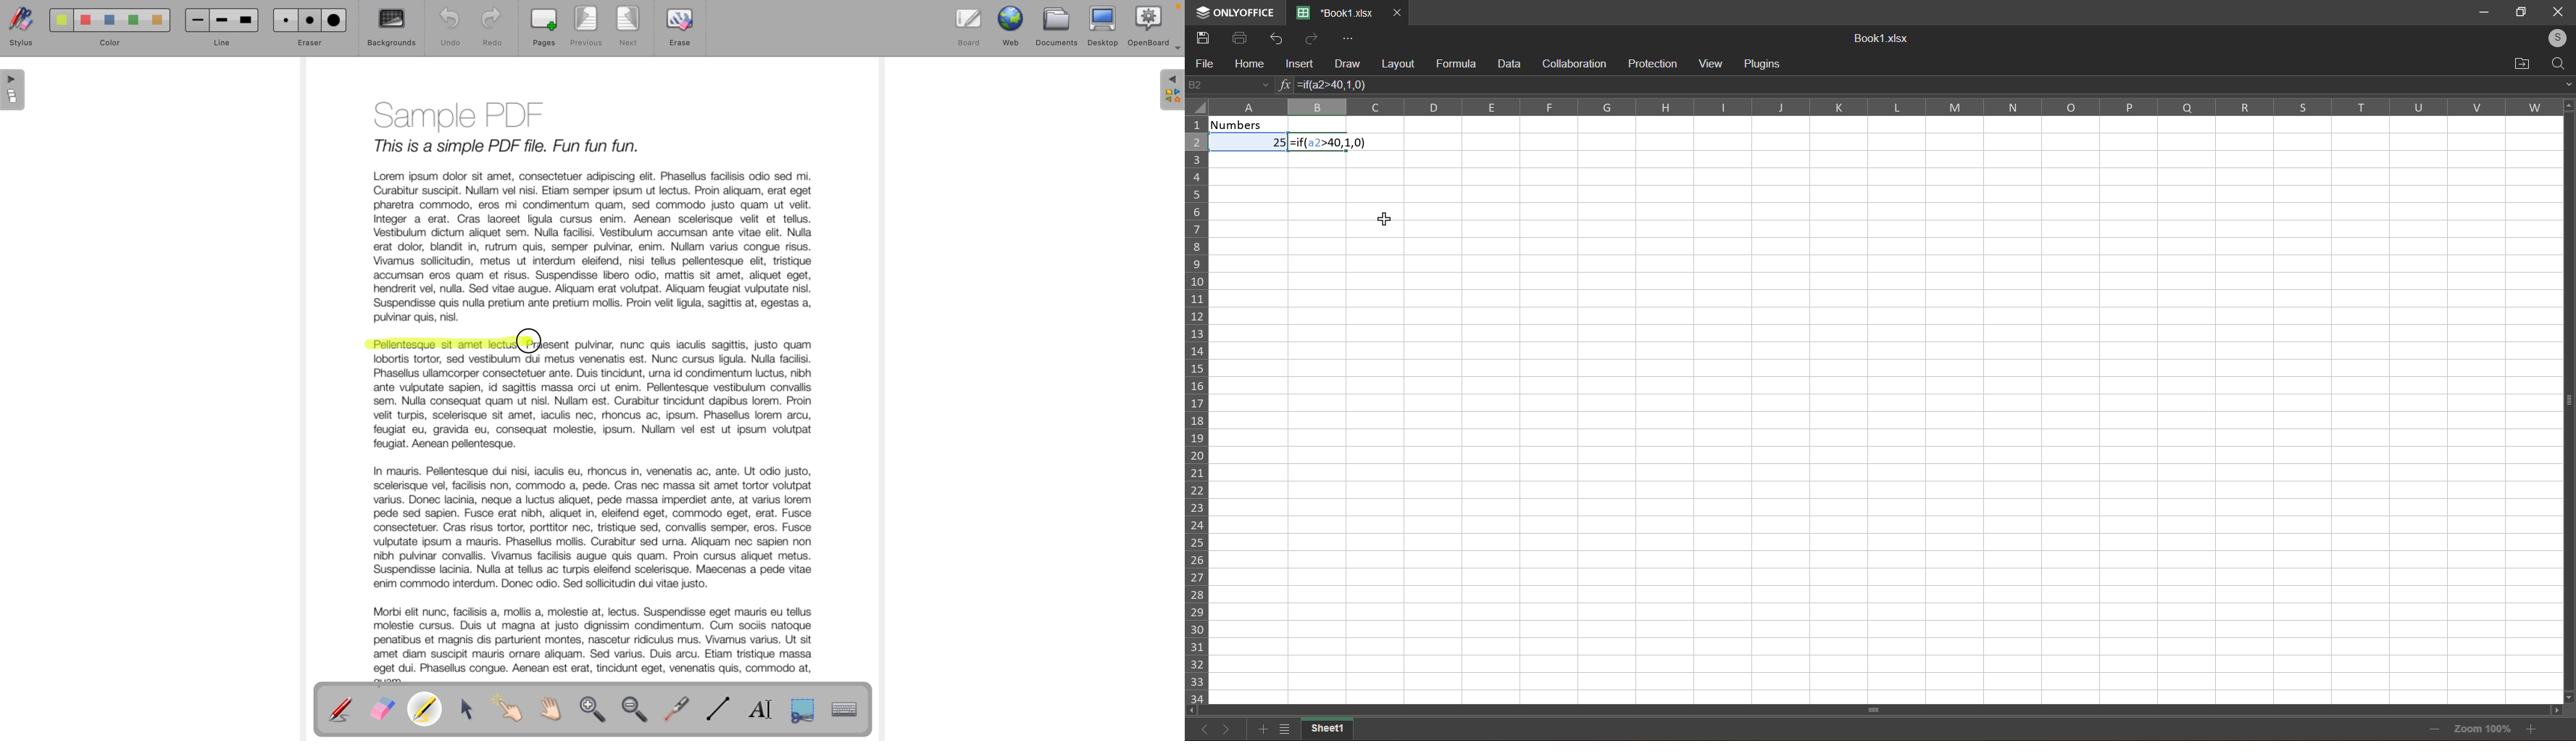  What do you see at coordinates (2532, 730) in the screenshot?
I see `zoom in` at bounding box center [2532, 730].